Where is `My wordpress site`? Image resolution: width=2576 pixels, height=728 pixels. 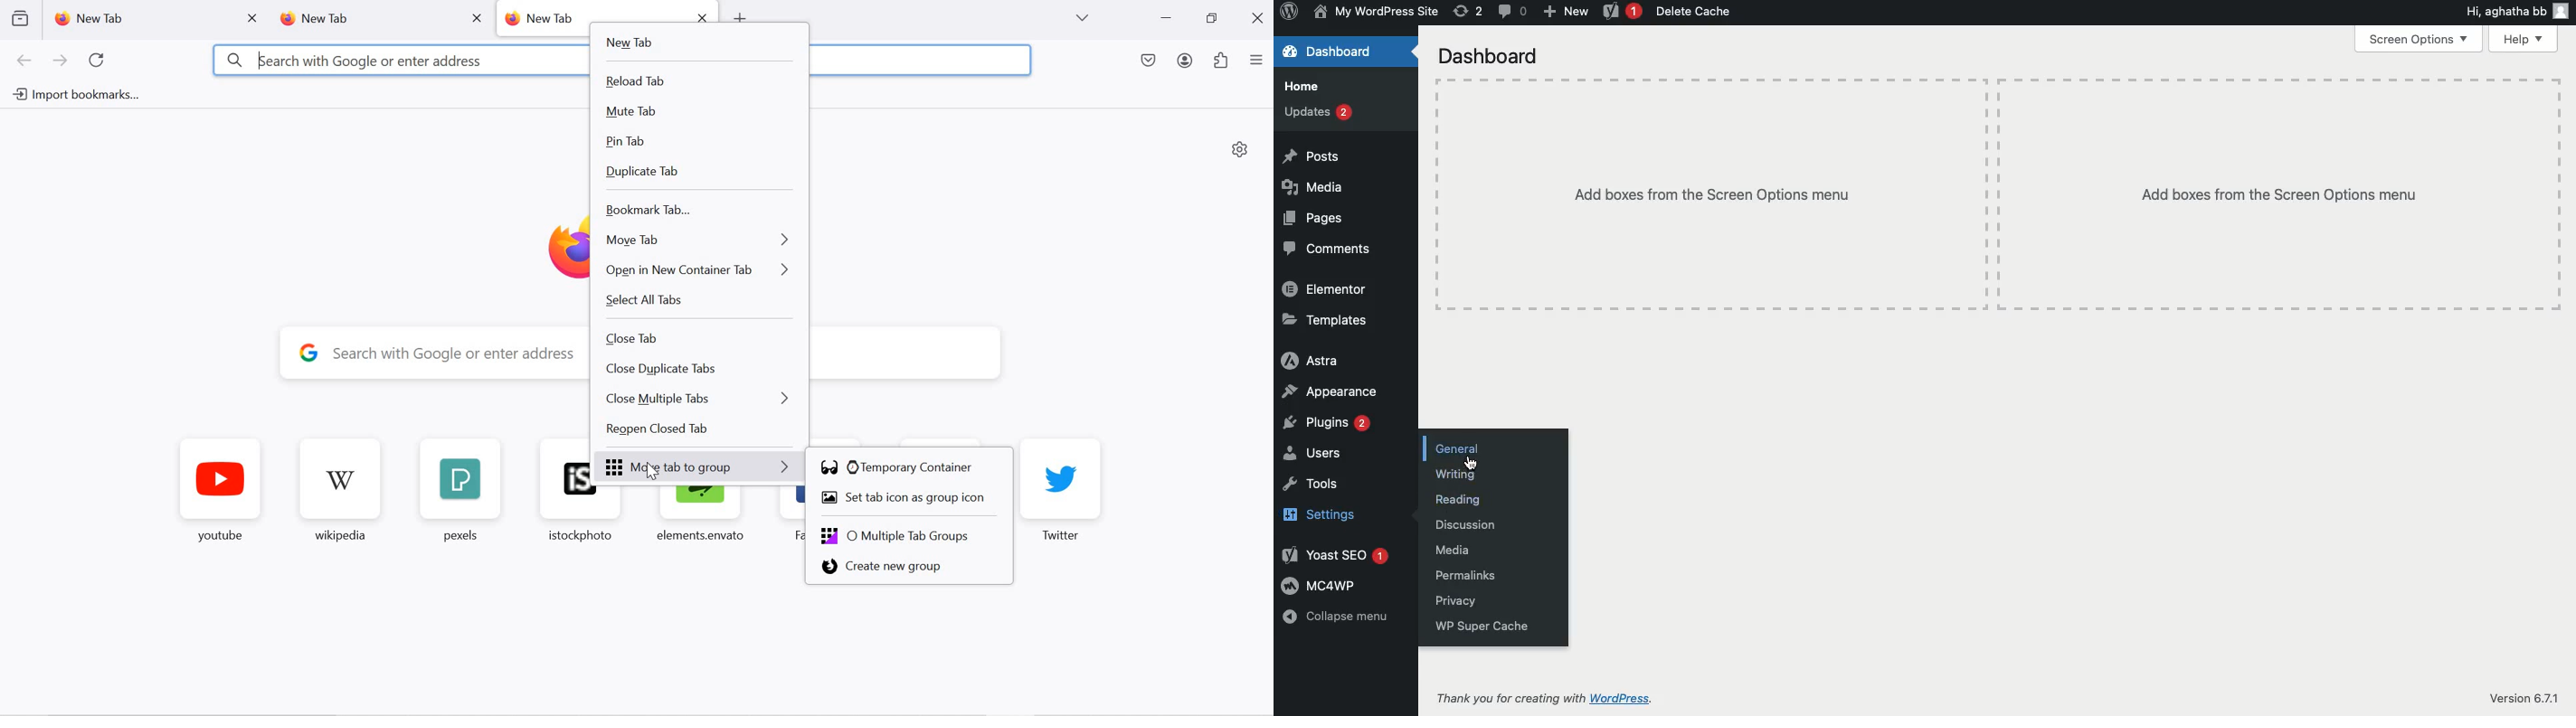
My wordpress site is located at coordinates (1374, 11).